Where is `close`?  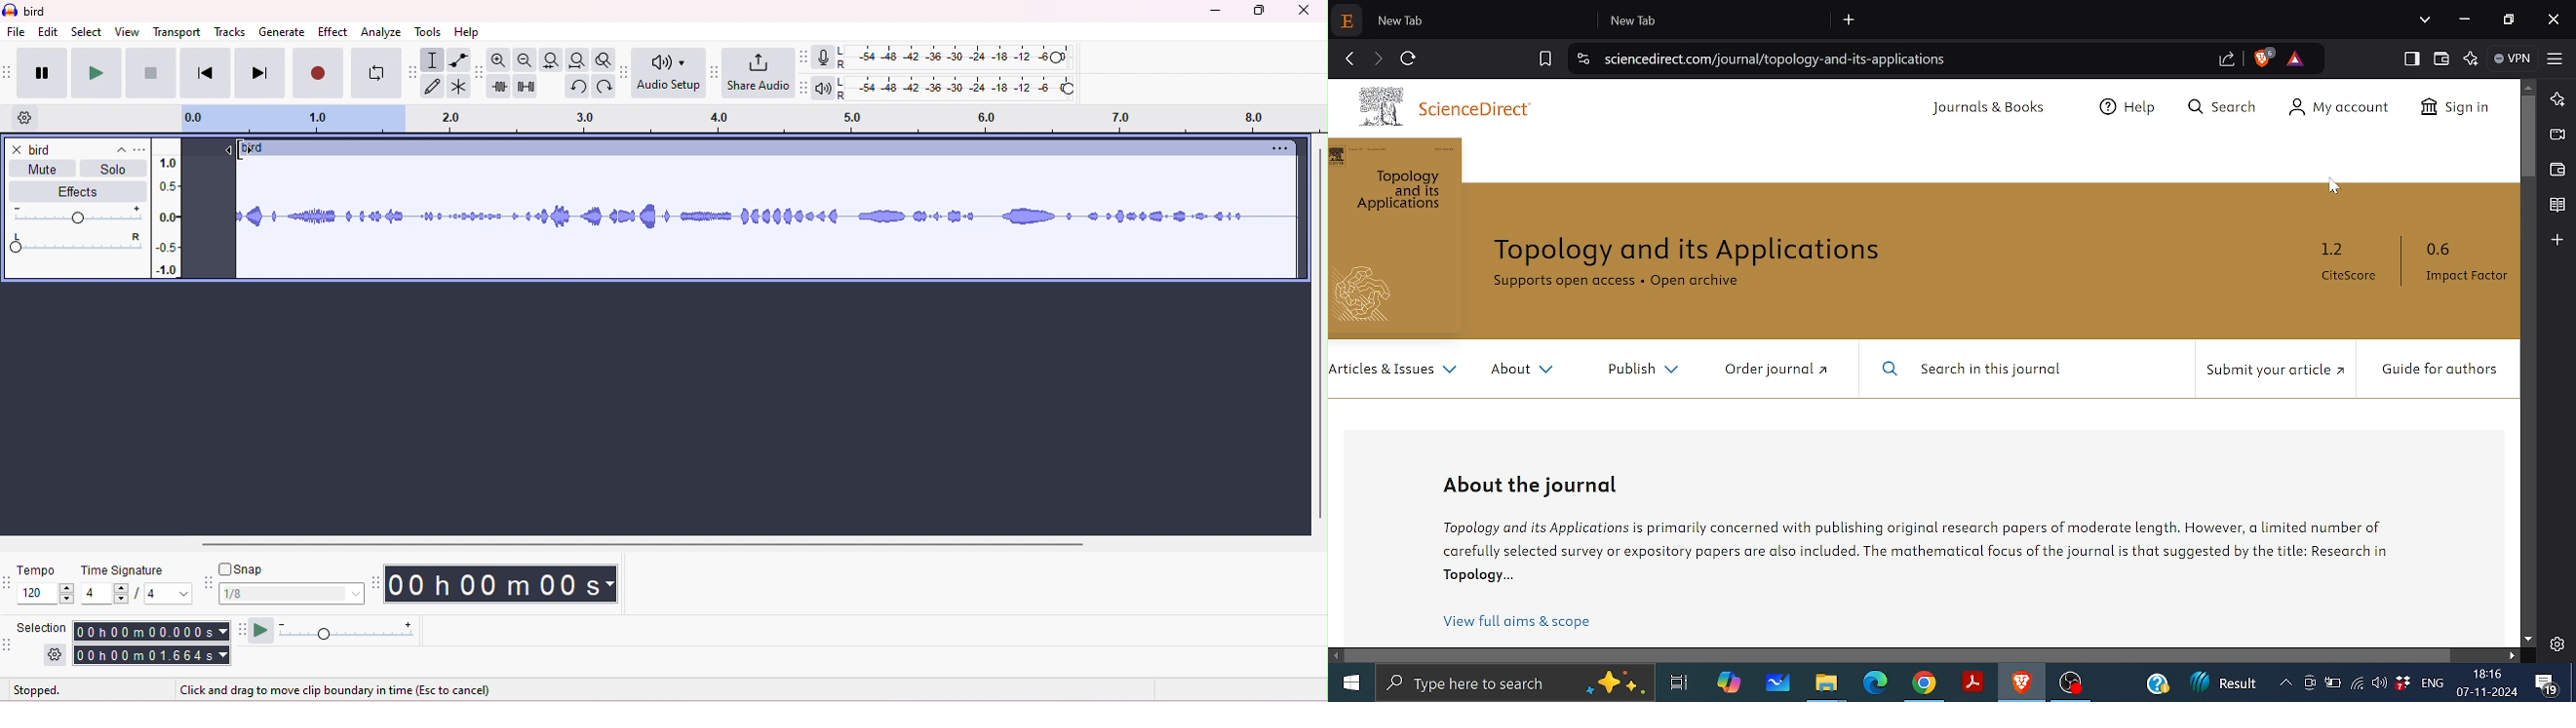
close is located at coordinates (1305, 11).